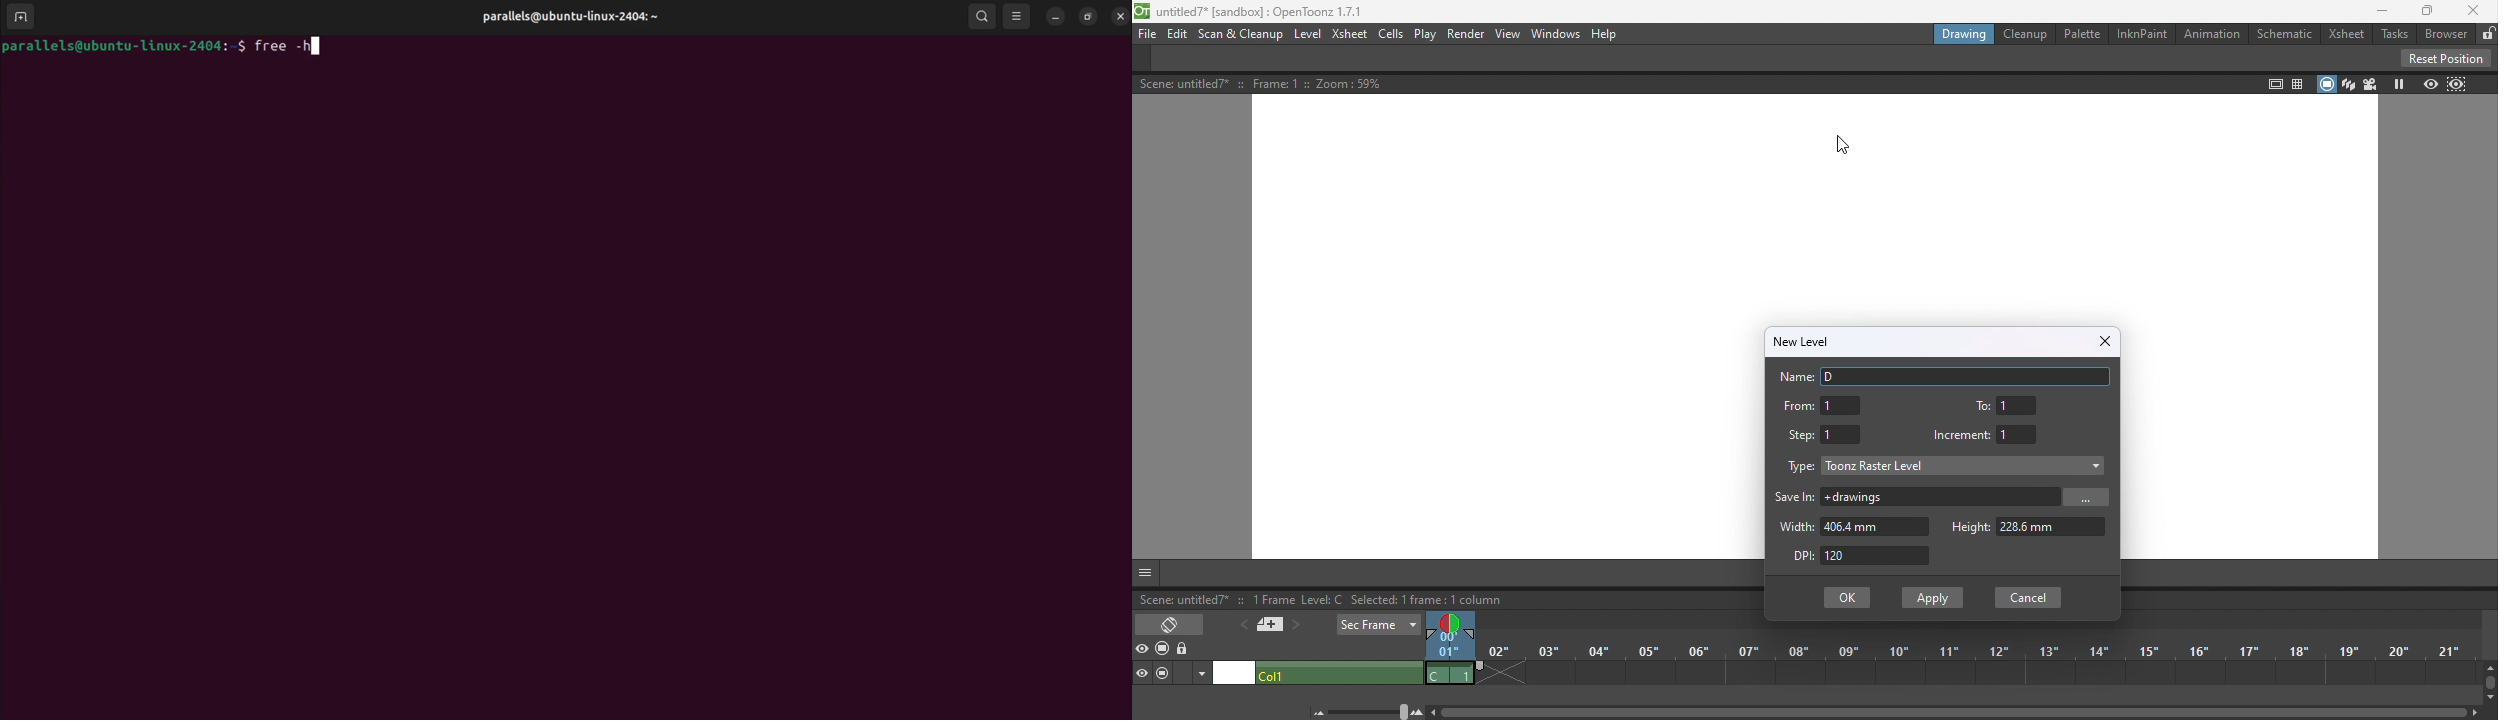  I want to click on parallels@ubuntu-linux-2404:~, so click(569, 16).